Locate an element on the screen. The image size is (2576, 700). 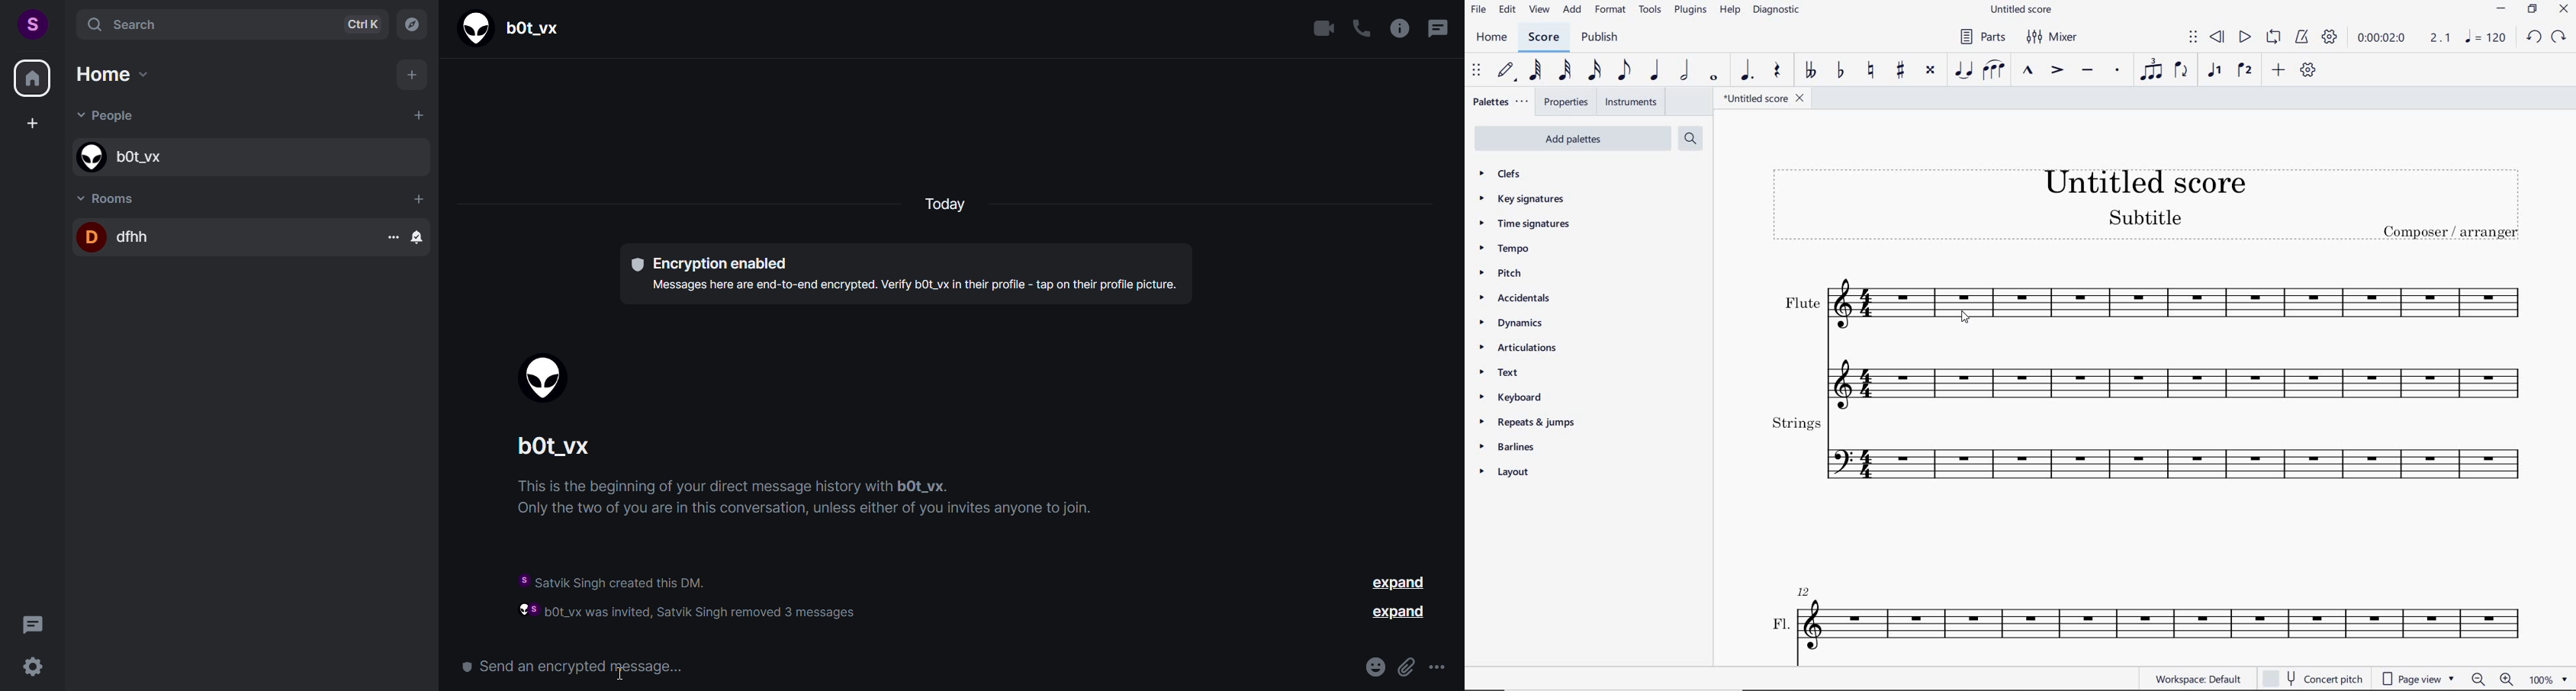
TOGGLE NATURAL is located at coordinates (1872, 69).